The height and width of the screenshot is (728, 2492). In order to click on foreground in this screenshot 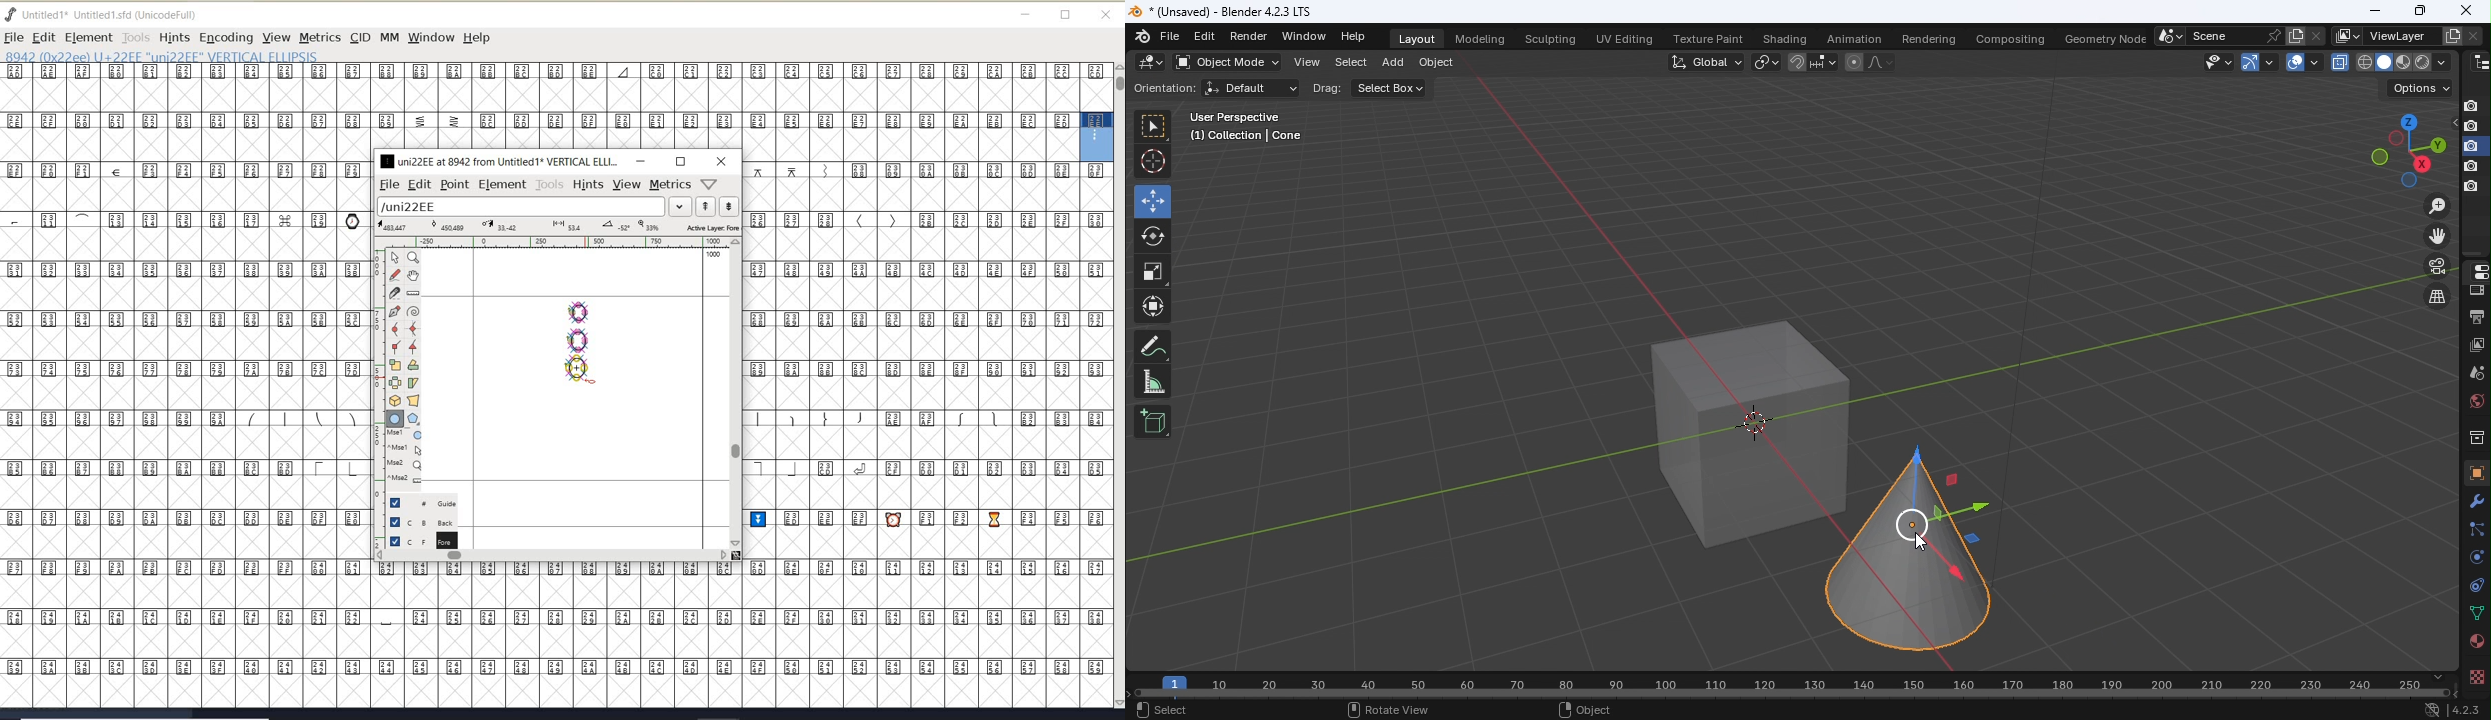, I will do `click(422, 540)`.